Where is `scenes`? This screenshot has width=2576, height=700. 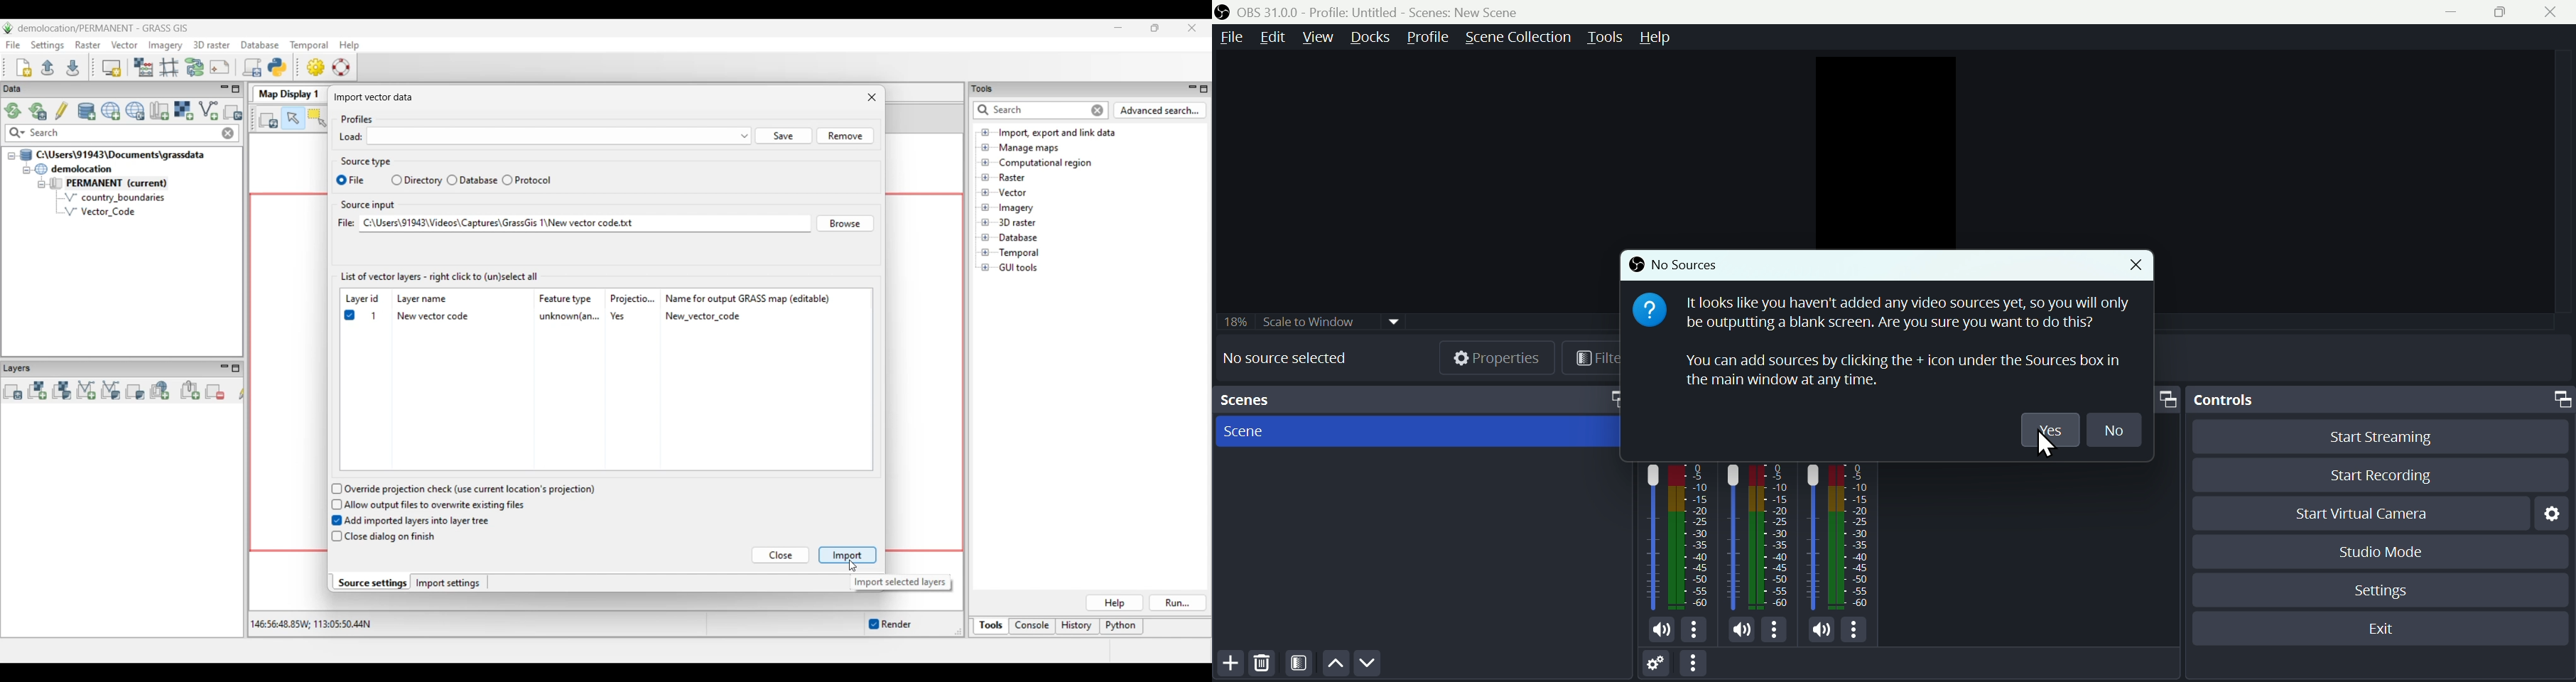 scenes is located at coordinates (1411, 401).